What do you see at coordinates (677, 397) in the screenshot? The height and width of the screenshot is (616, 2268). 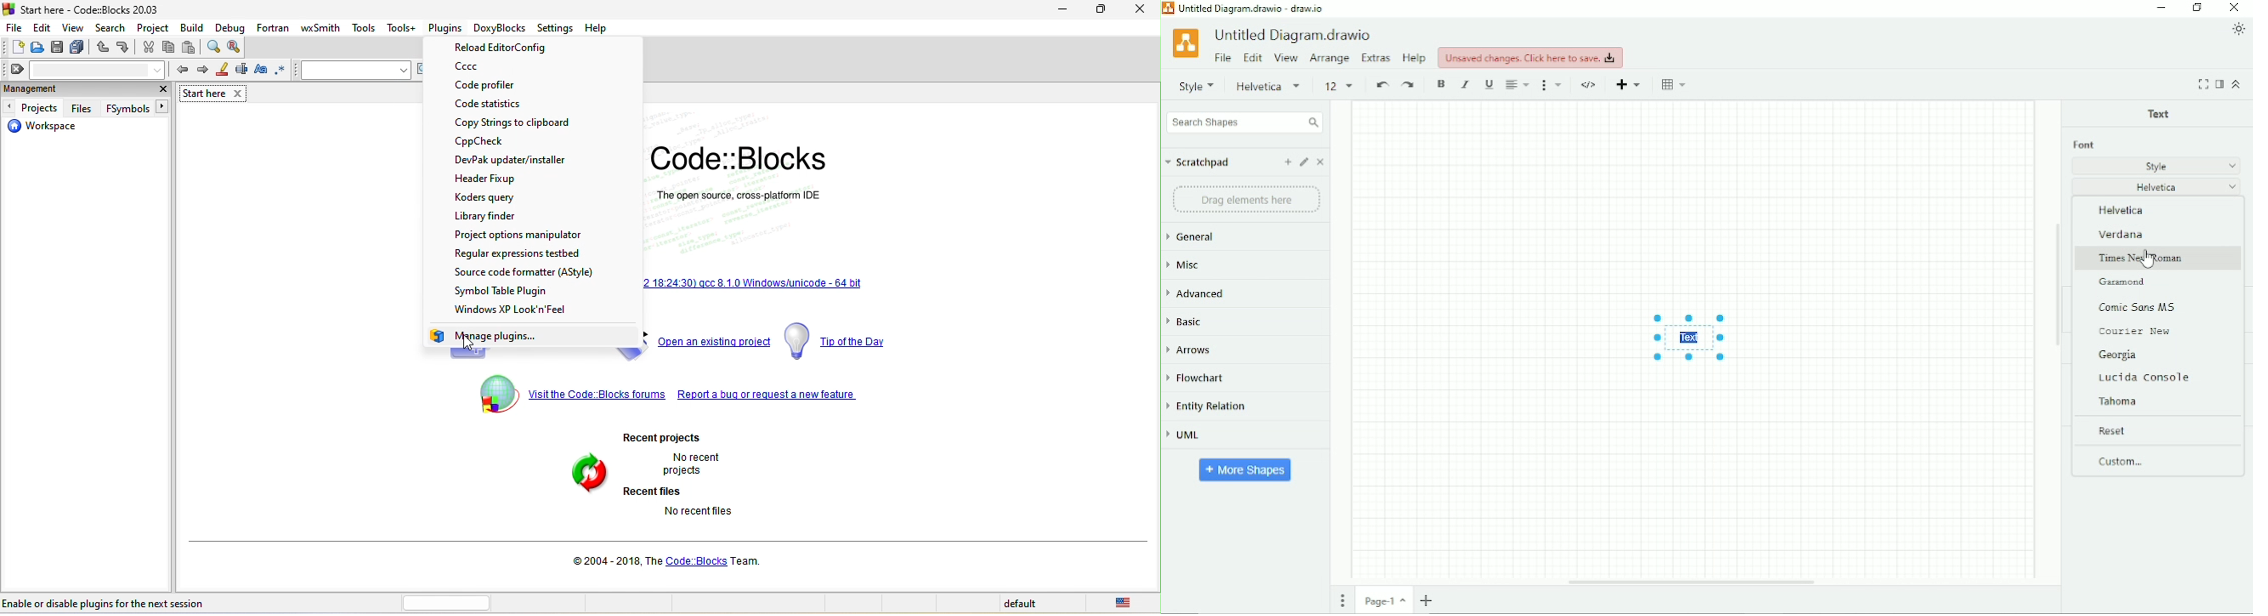 I see `visit the code-blocks forums report a bug or request a new feature` at bounding box center [677, 397].